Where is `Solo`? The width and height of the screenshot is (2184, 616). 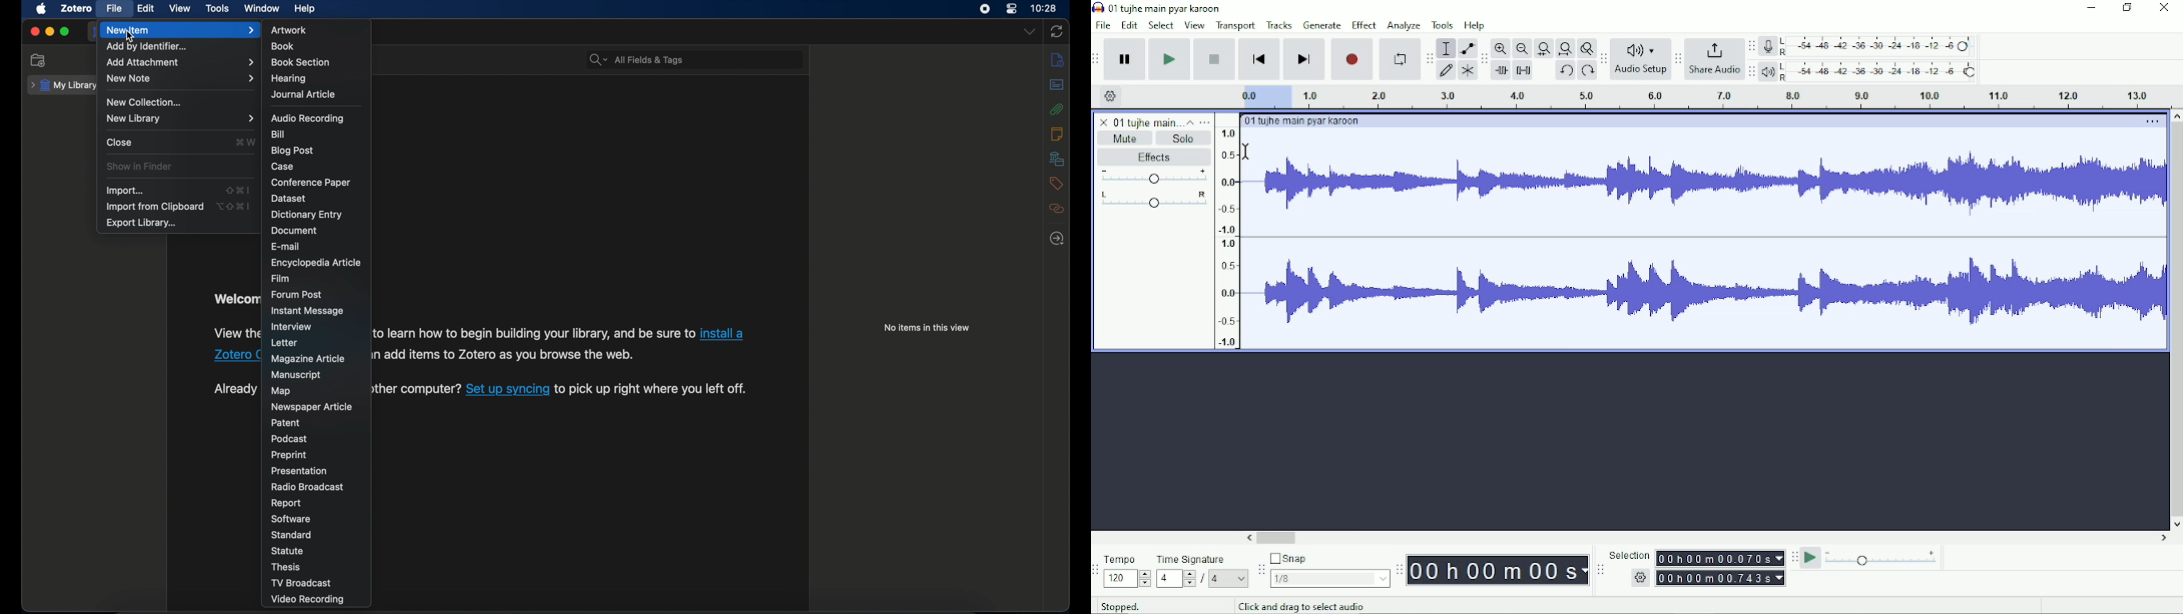 Solo is located at coordinates (1184, 138).